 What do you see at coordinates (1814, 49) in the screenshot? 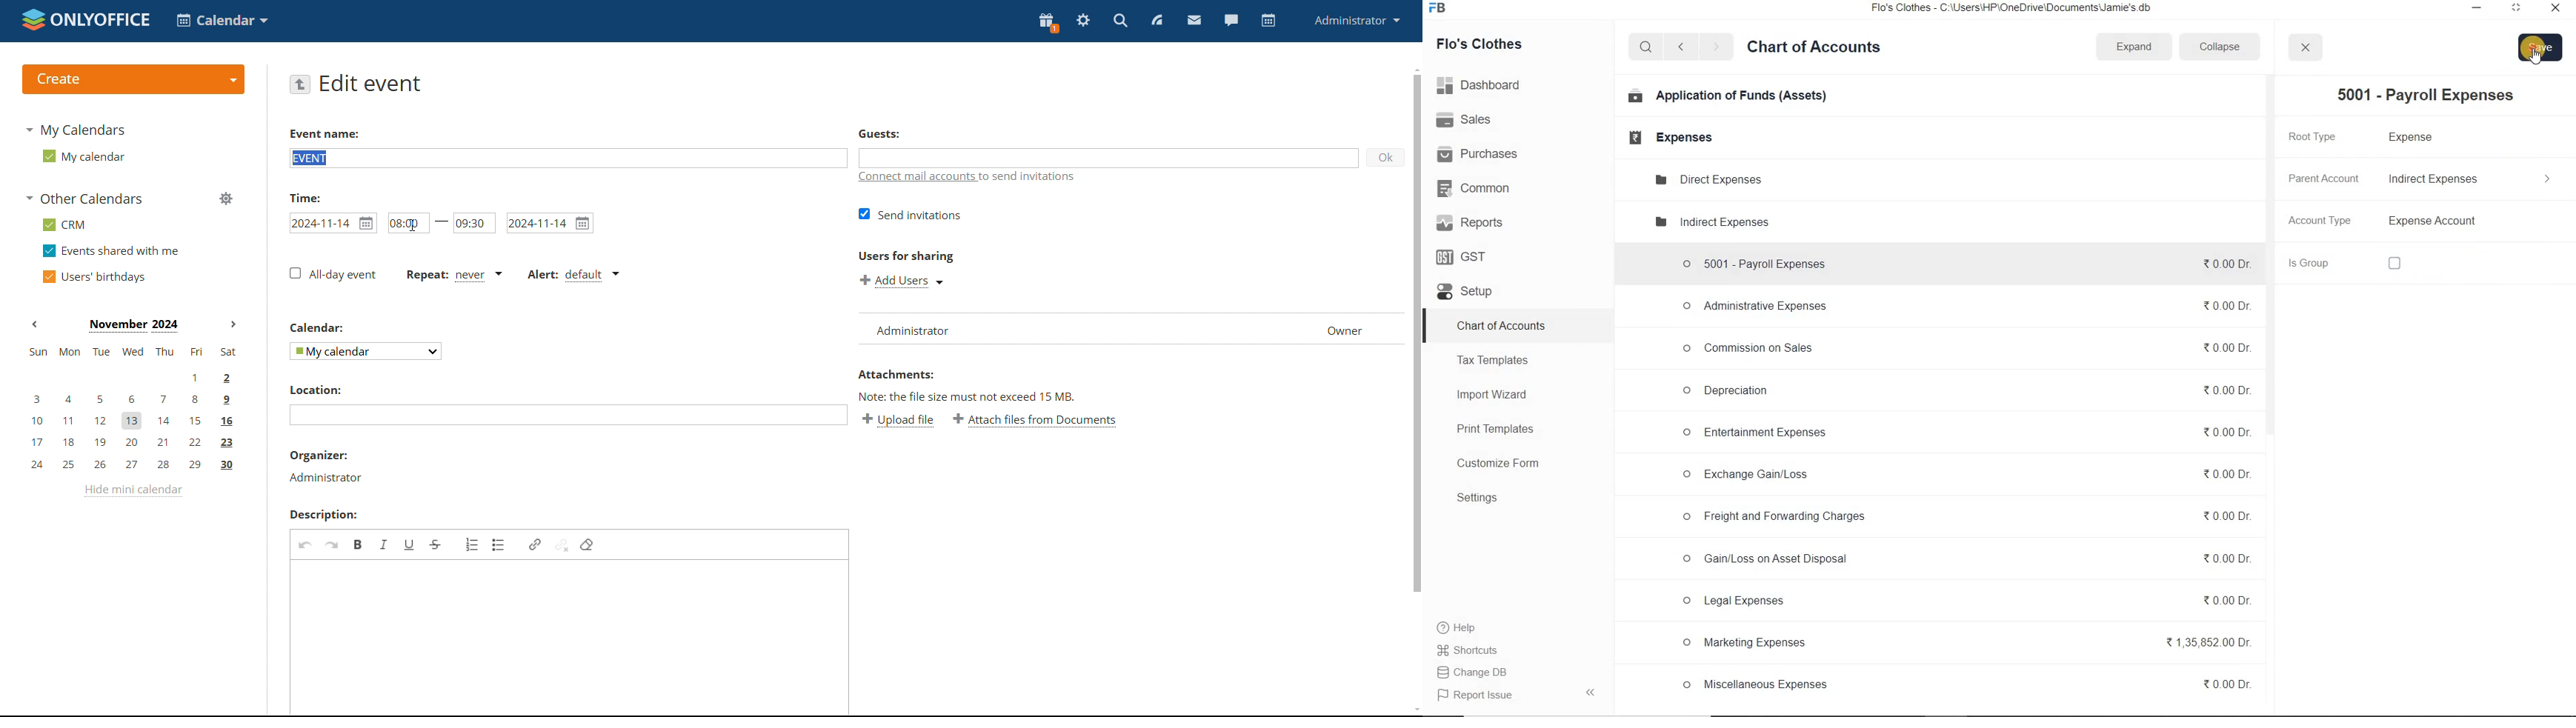
I see `Chart of Accounts` at bounding box center [1814, 49].